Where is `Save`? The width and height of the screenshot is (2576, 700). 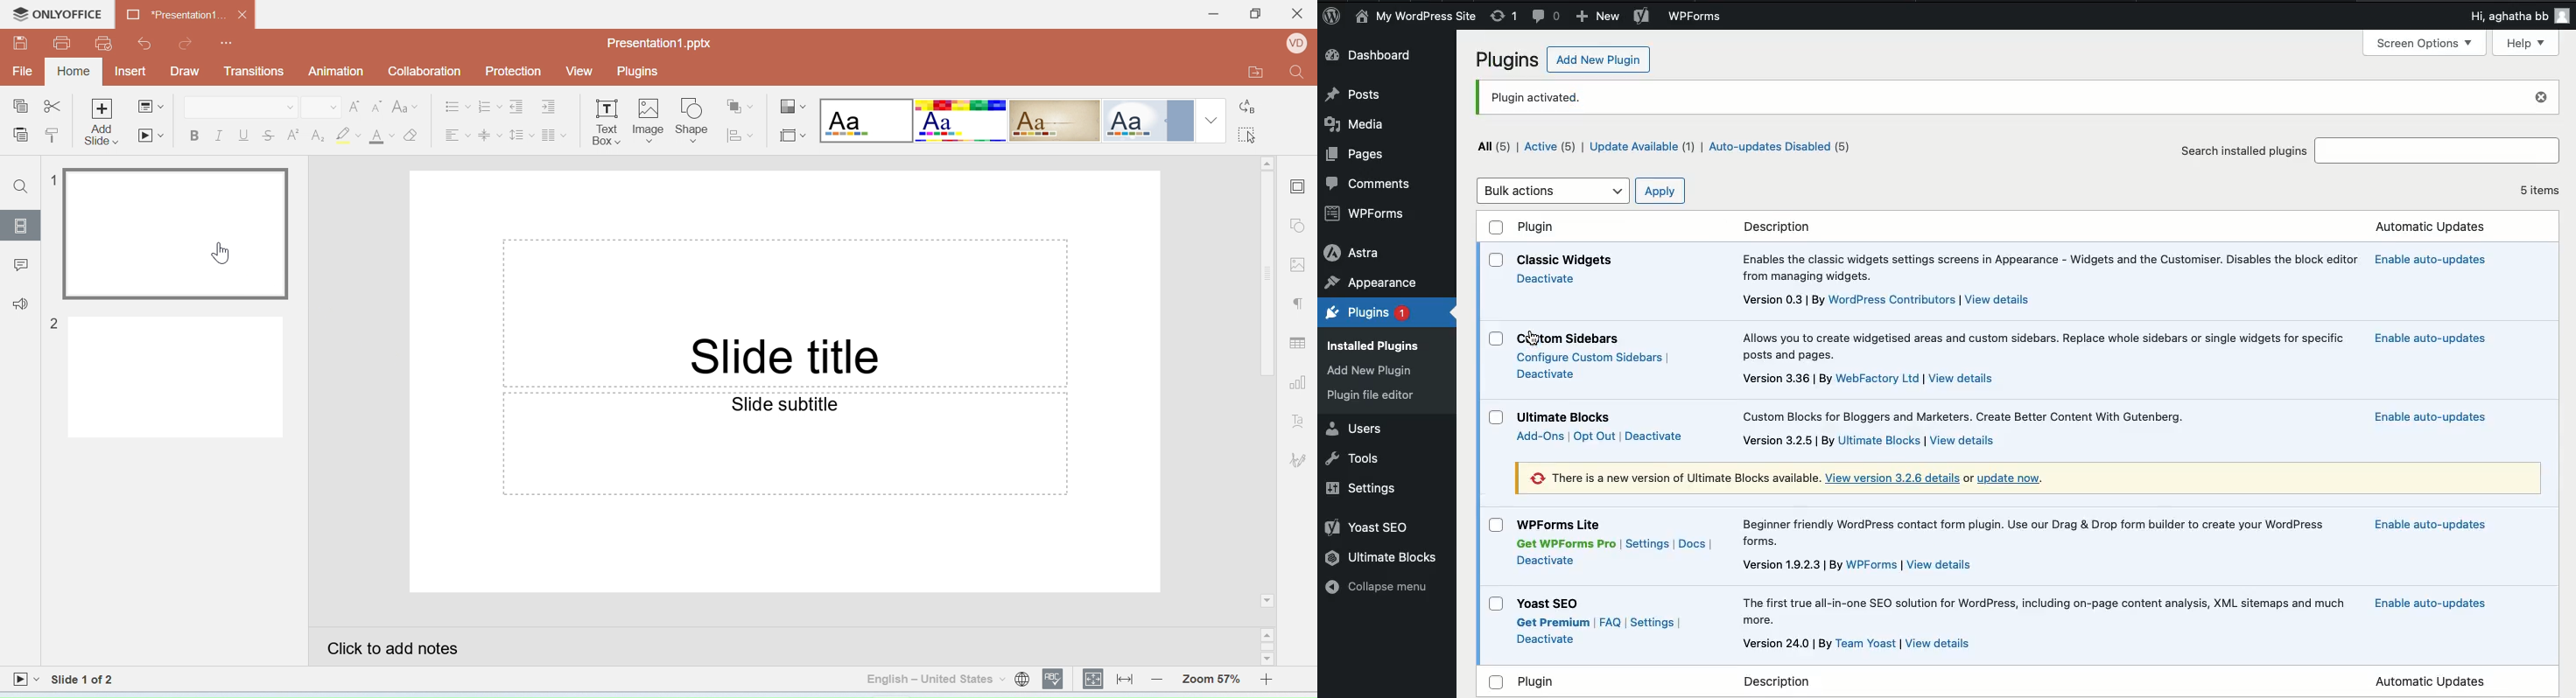
Save is located at coordinates (21, 43).